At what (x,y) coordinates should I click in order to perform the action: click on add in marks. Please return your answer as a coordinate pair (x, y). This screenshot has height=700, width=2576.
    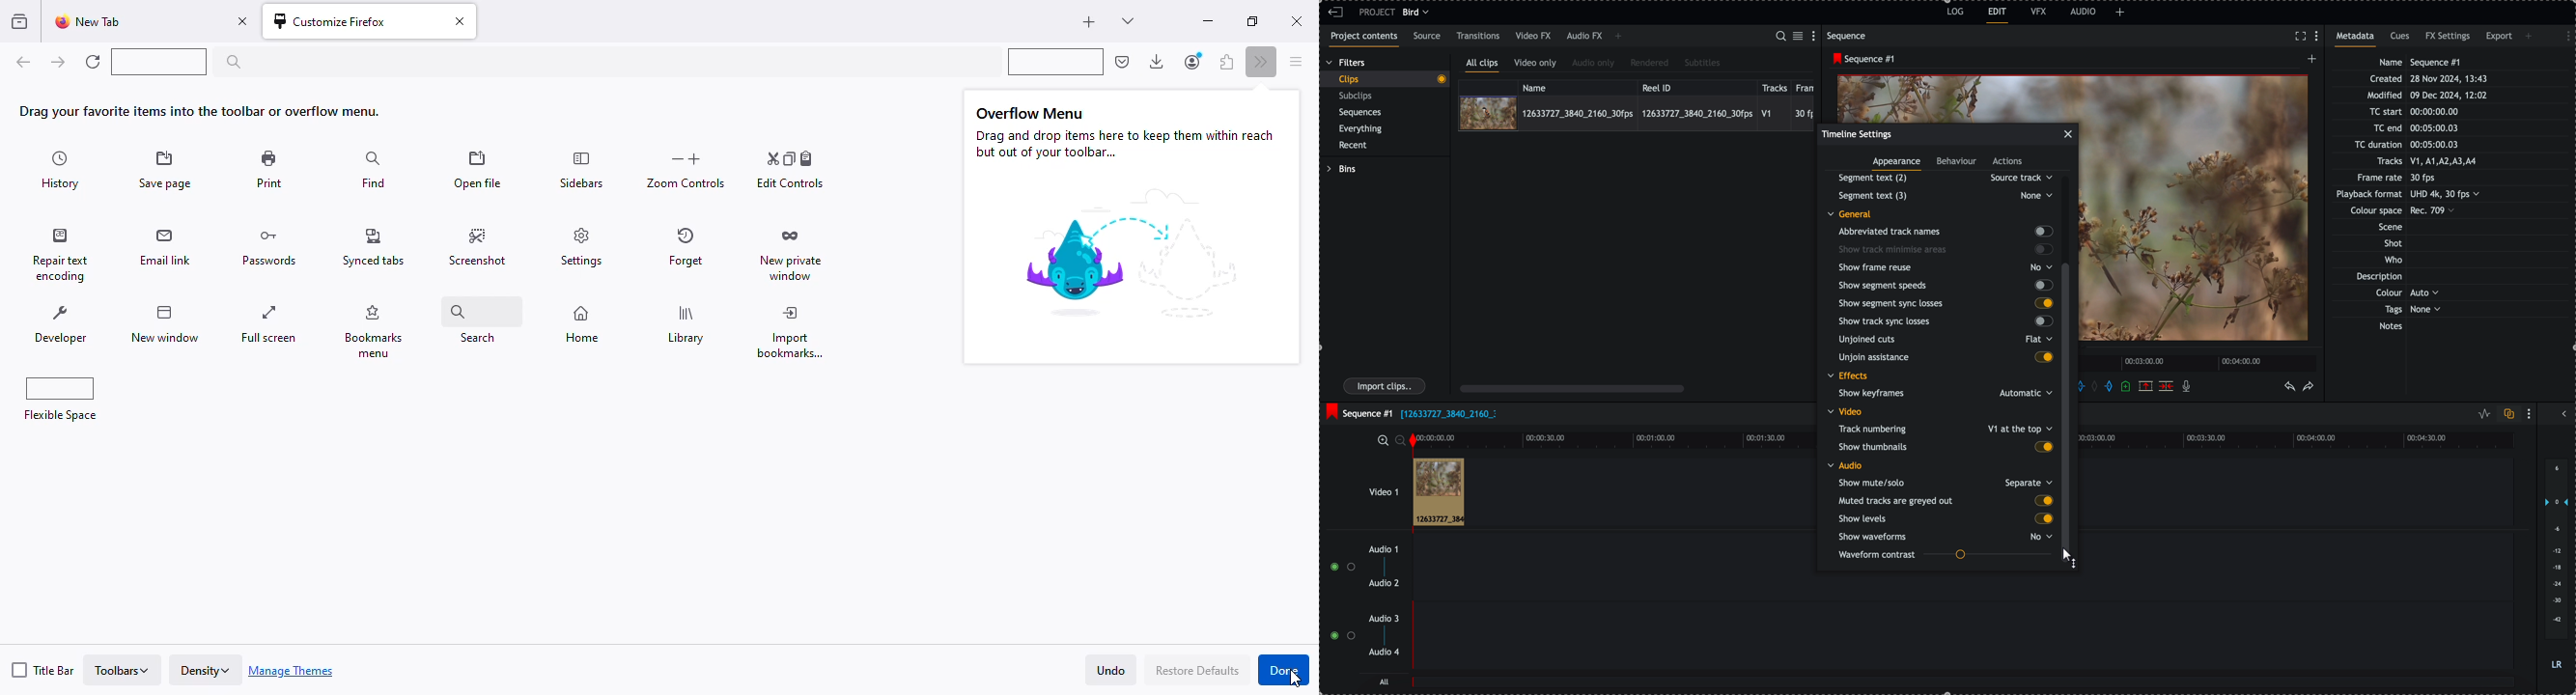
    Looking at the image, I should click on (2088, 385).